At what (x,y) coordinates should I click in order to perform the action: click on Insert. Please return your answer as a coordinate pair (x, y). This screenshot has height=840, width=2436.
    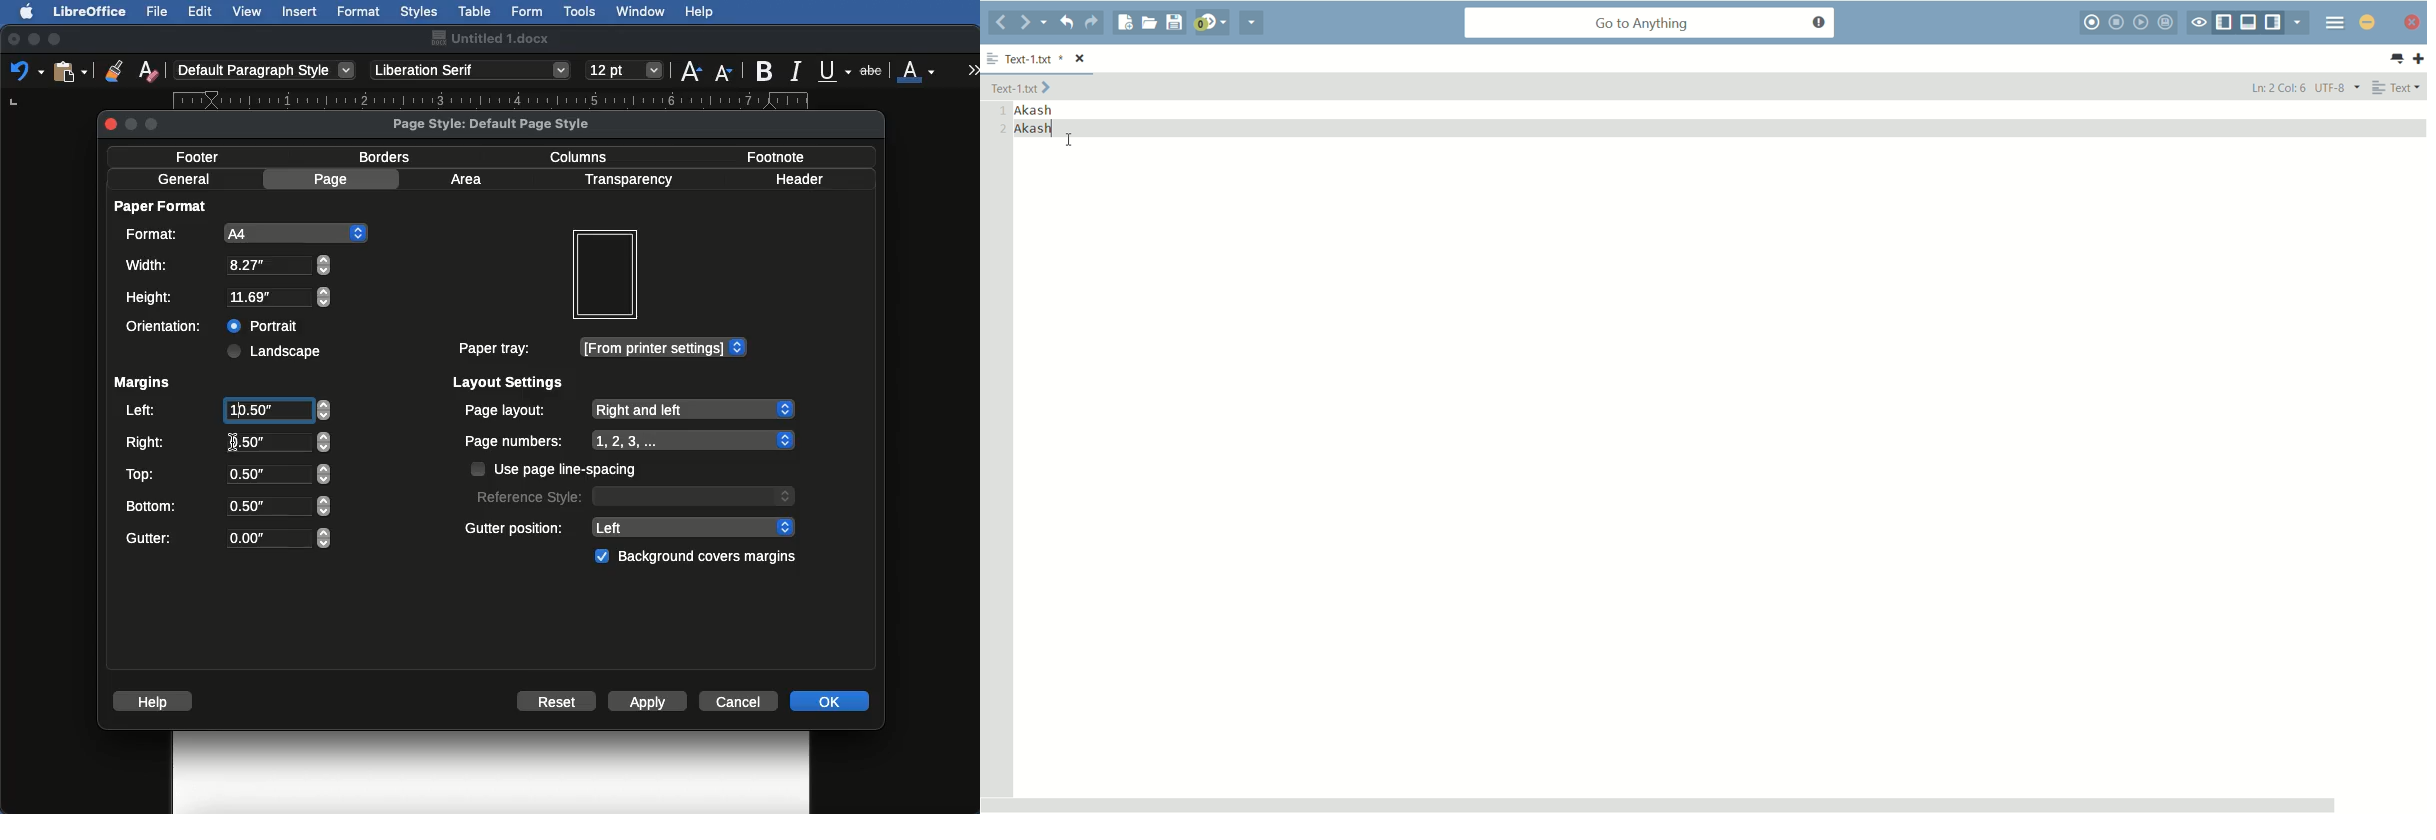
    Looking at the image, I should click on (300, 11).